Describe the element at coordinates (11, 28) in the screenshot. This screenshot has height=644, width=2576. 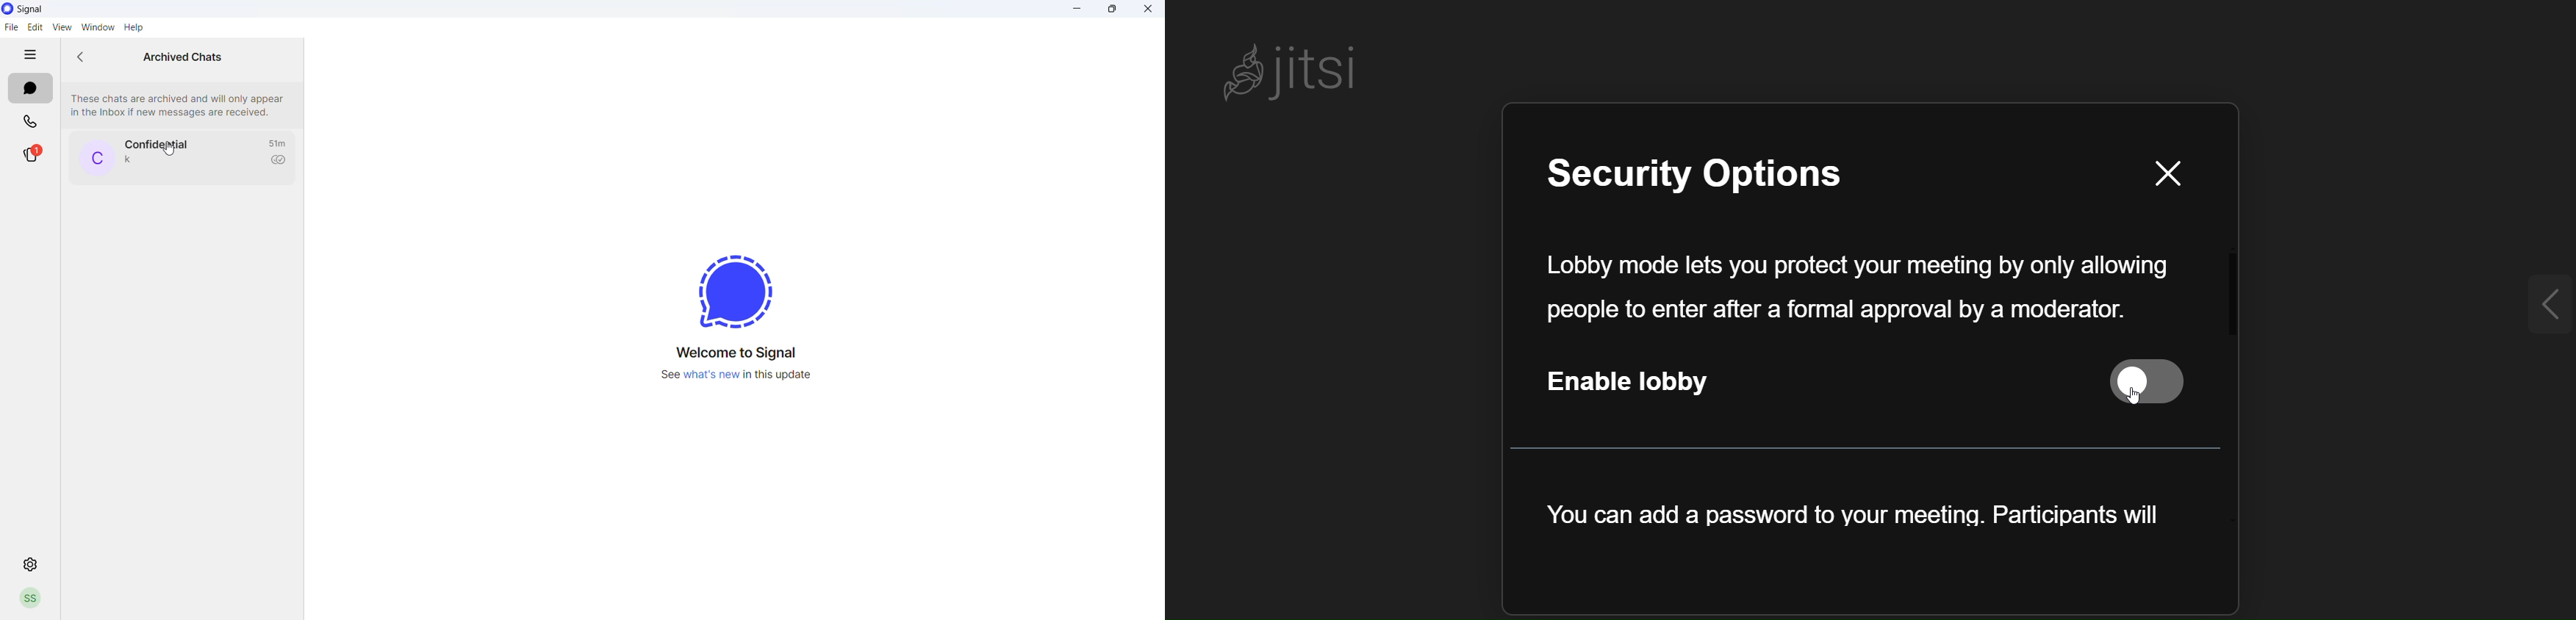
I see `file` at that location.